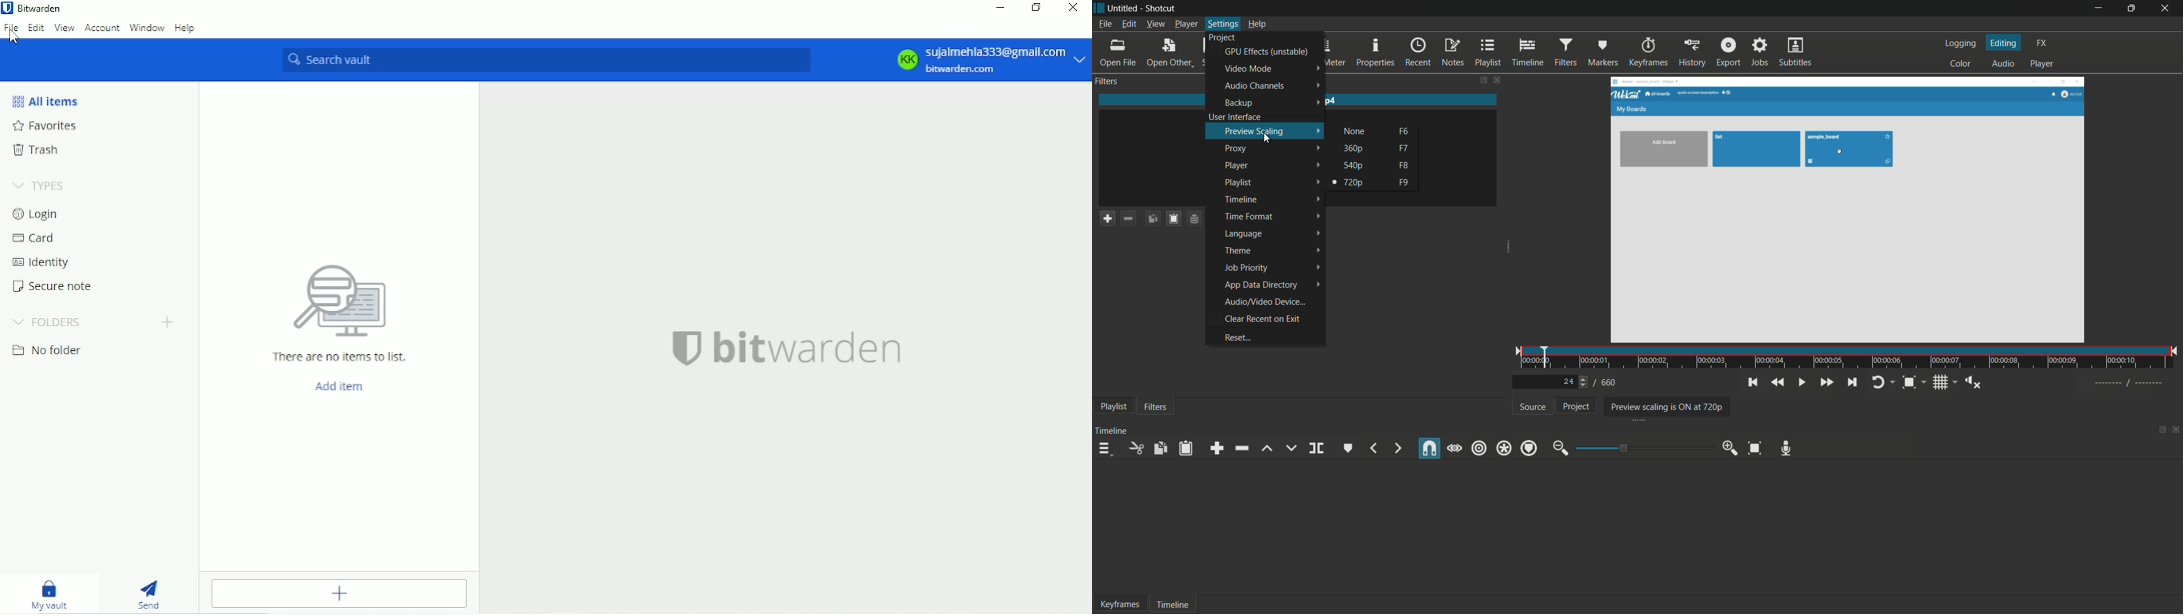  I want to click on logging, so click(1960, 43).